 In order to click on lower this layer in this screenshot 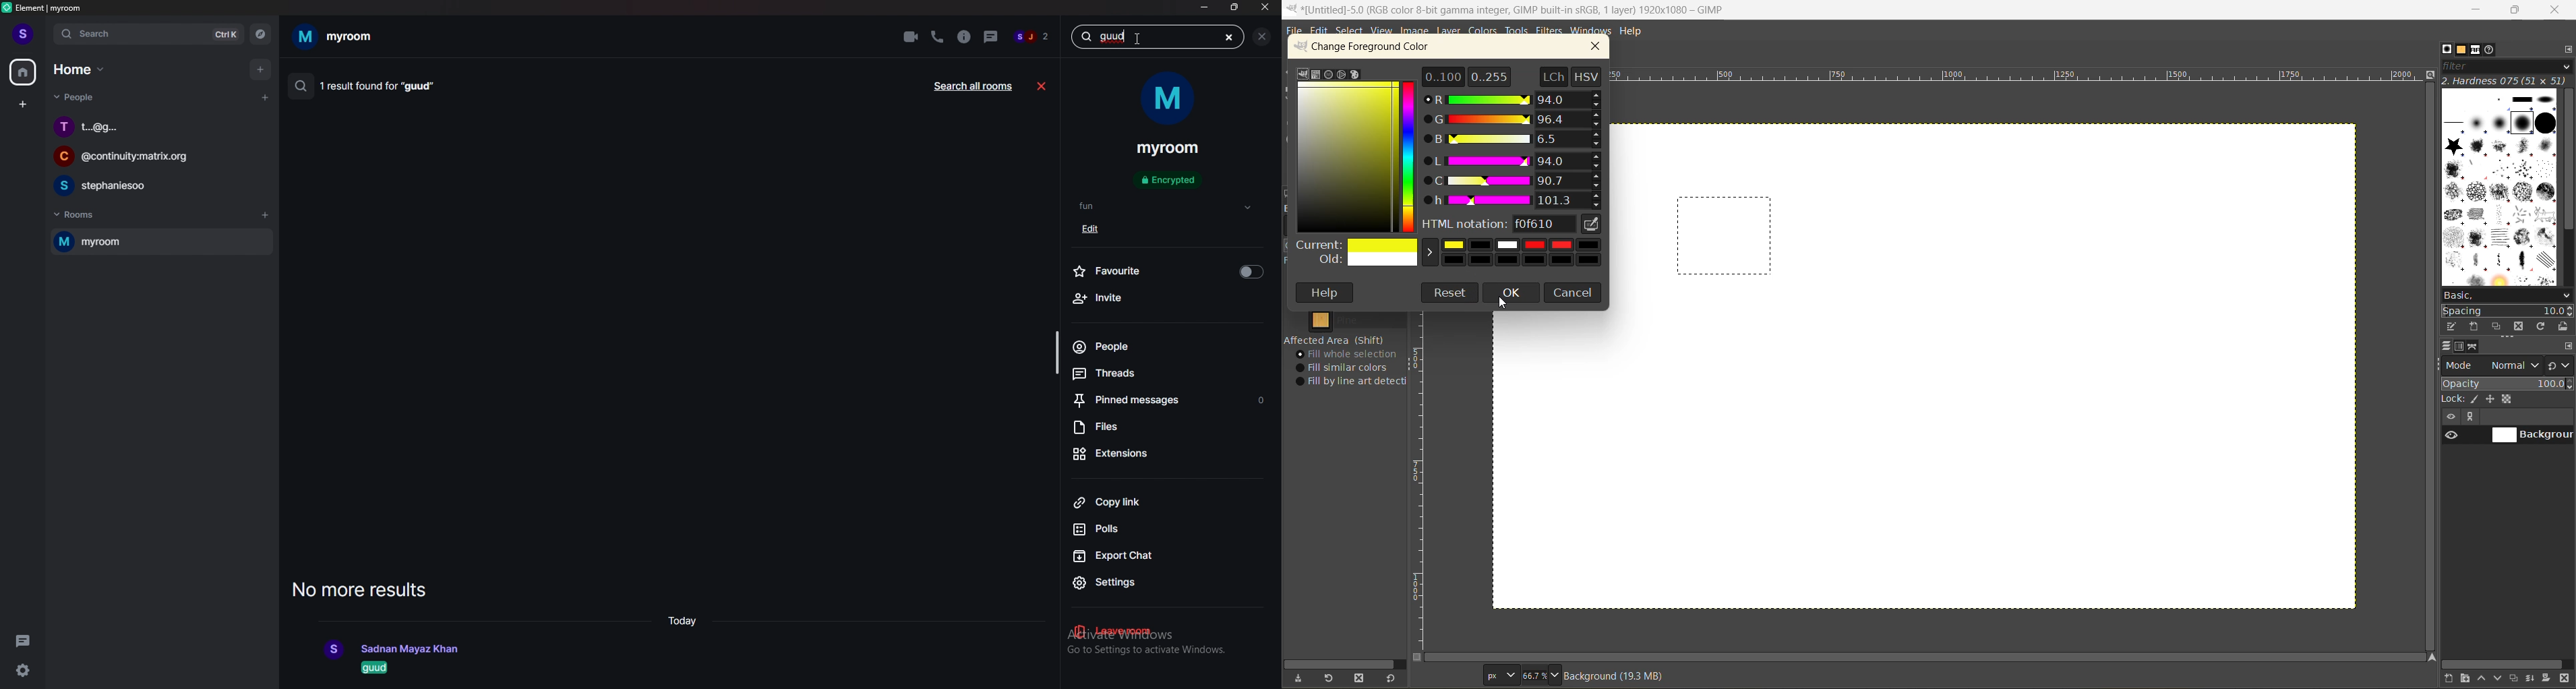, I will do `click(2500, 679)`.